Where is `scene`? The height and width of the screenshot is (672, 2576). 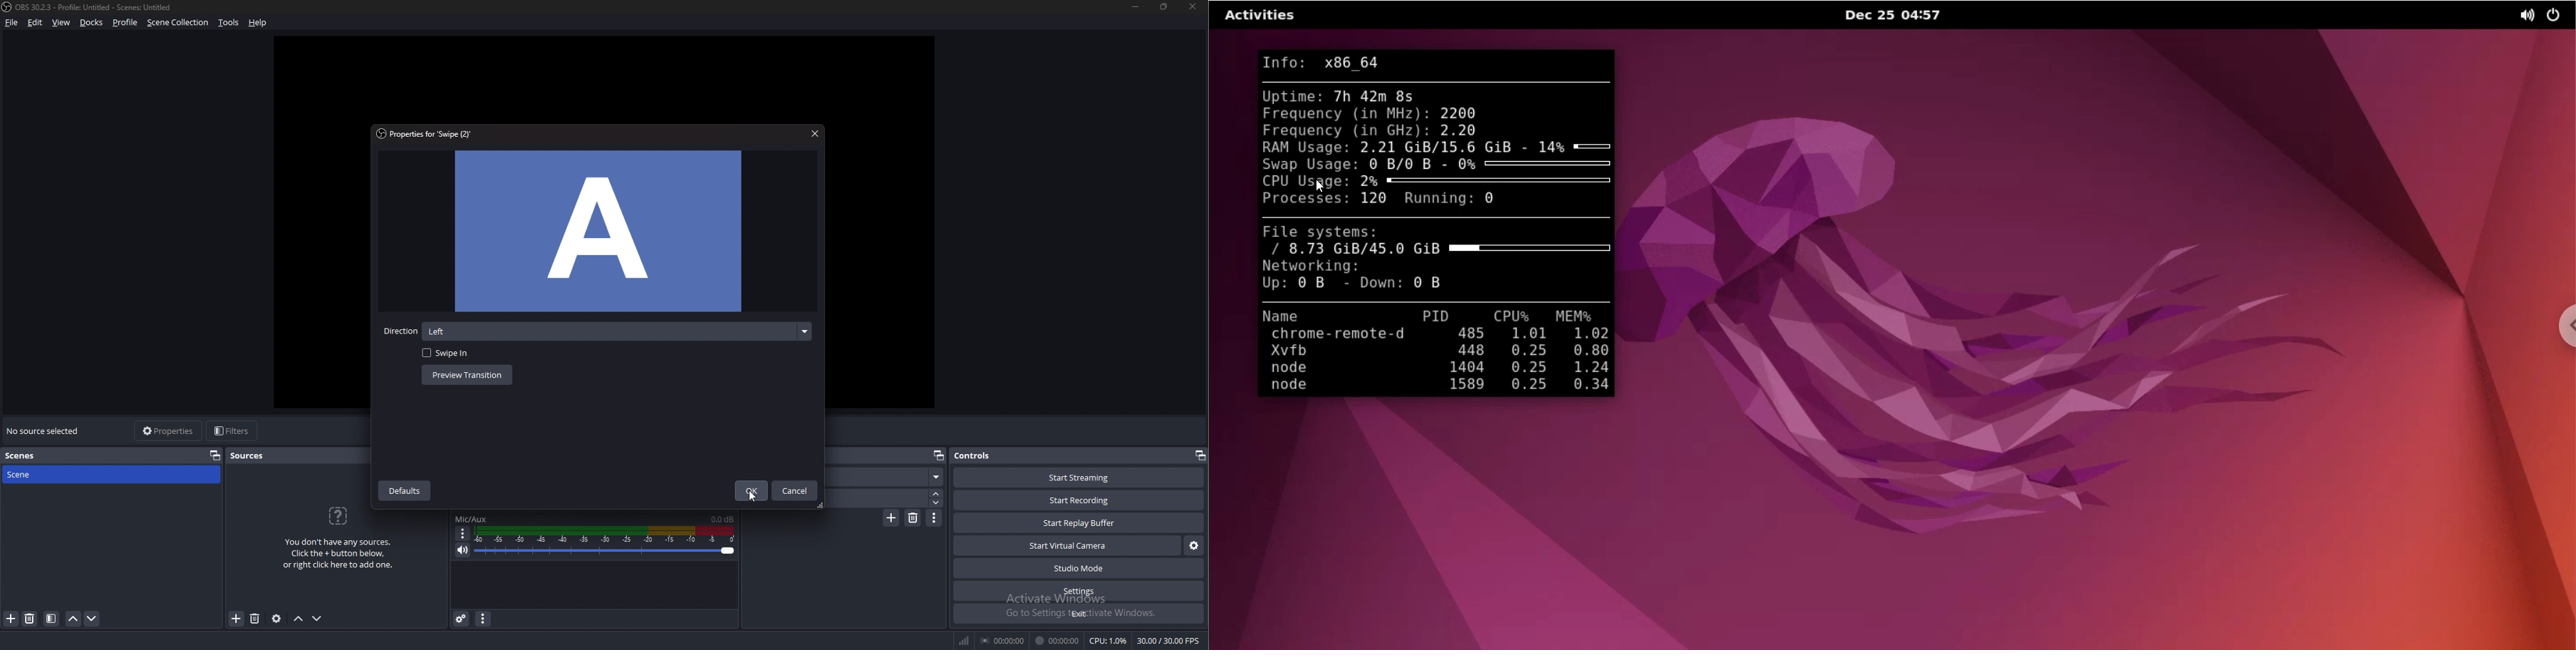 scene is located at coordinates (42, 475).